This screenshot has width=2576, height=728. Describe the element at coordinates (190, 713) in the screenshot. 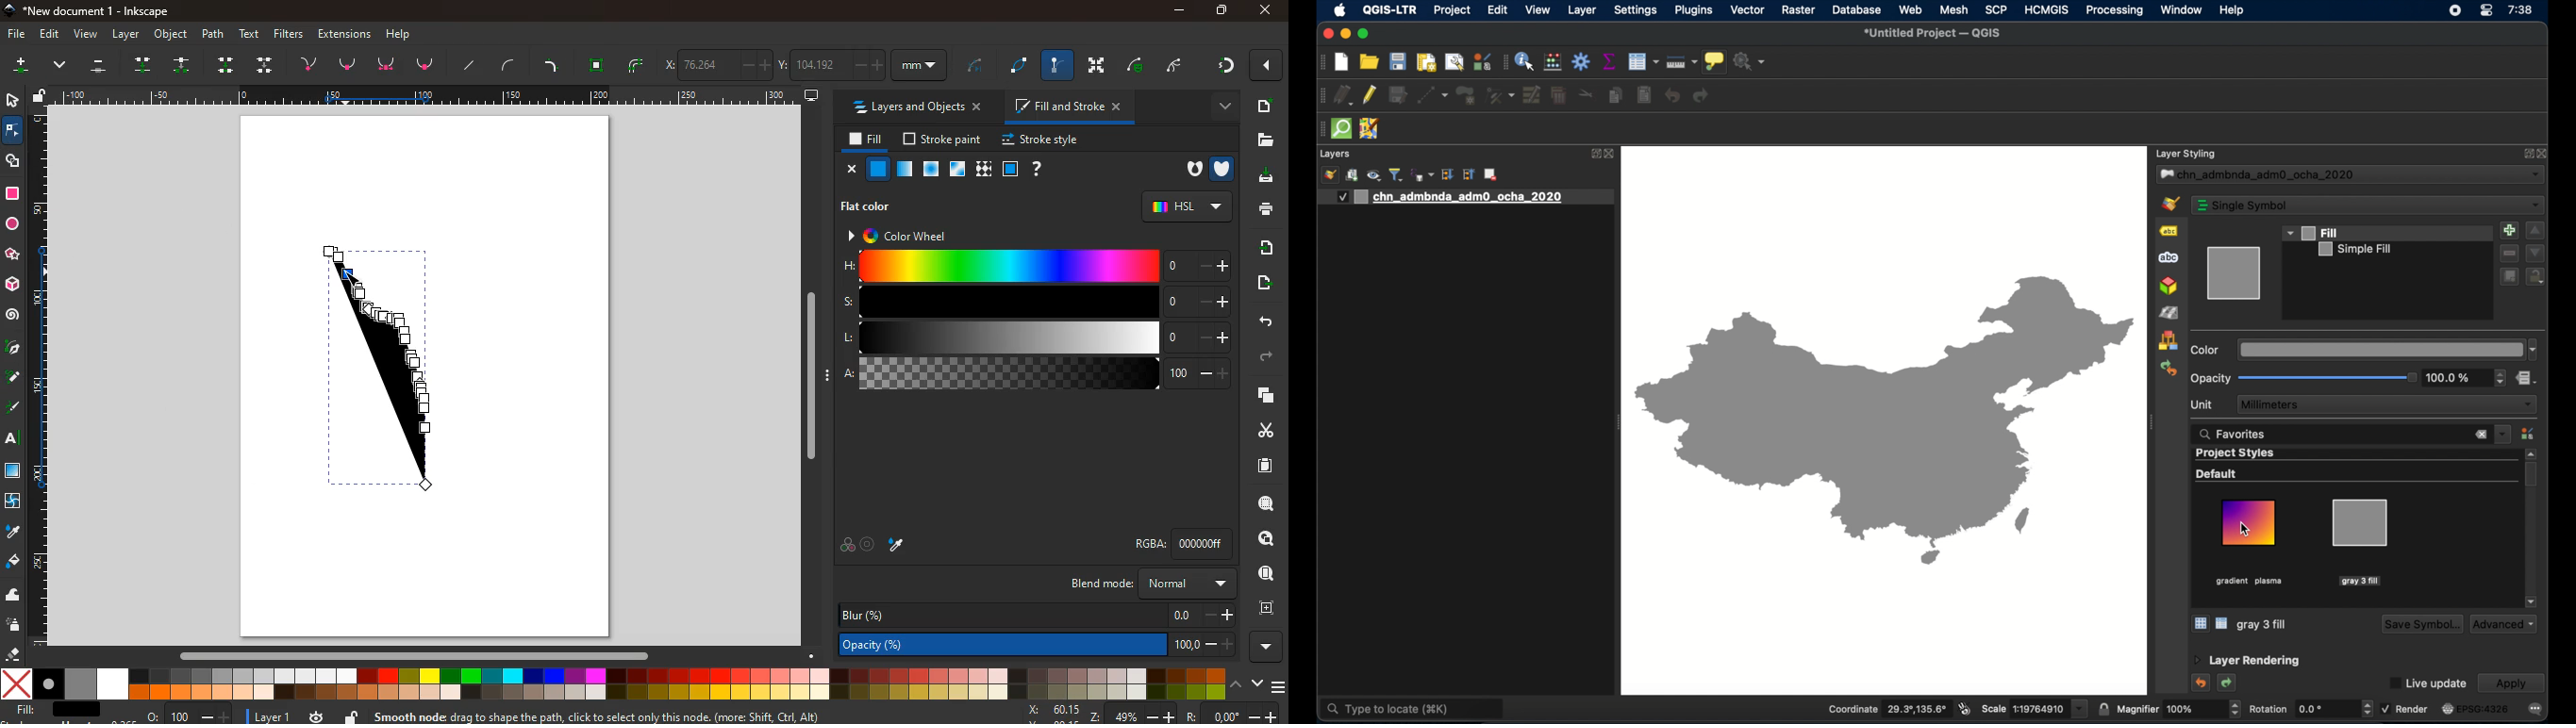

I see `zoom` at that location.